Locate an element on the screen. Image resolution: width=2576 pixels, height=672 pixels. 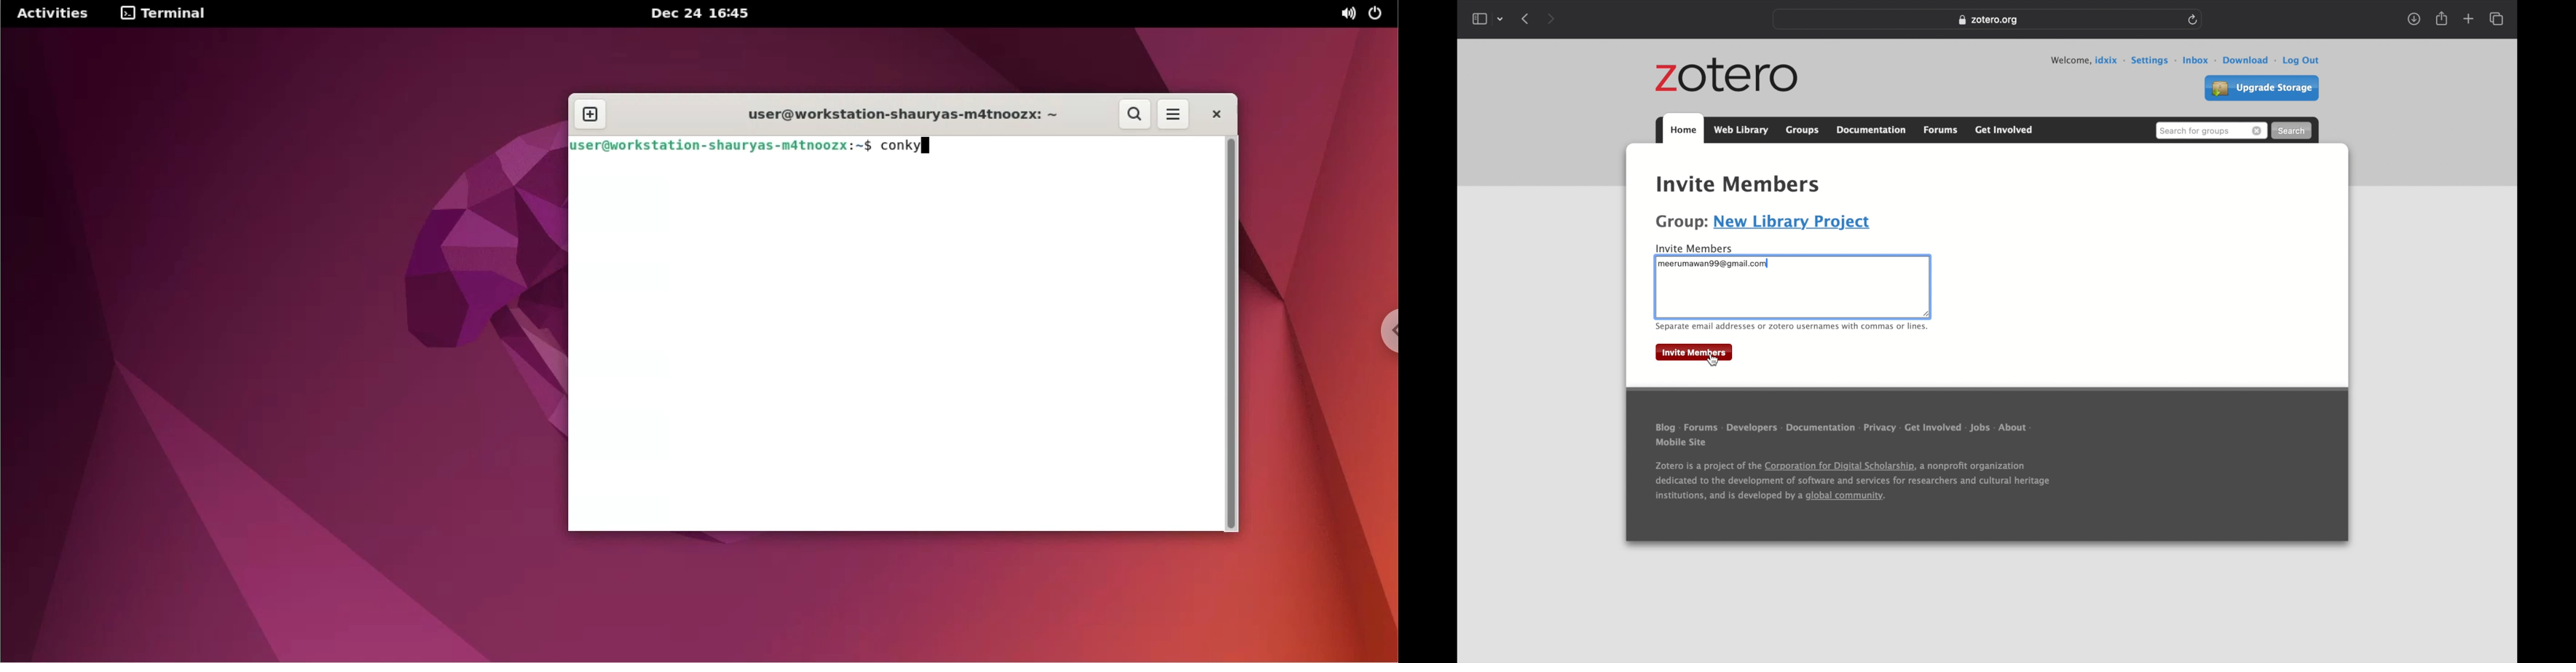
invite member is located at coordinates (1695, 249).